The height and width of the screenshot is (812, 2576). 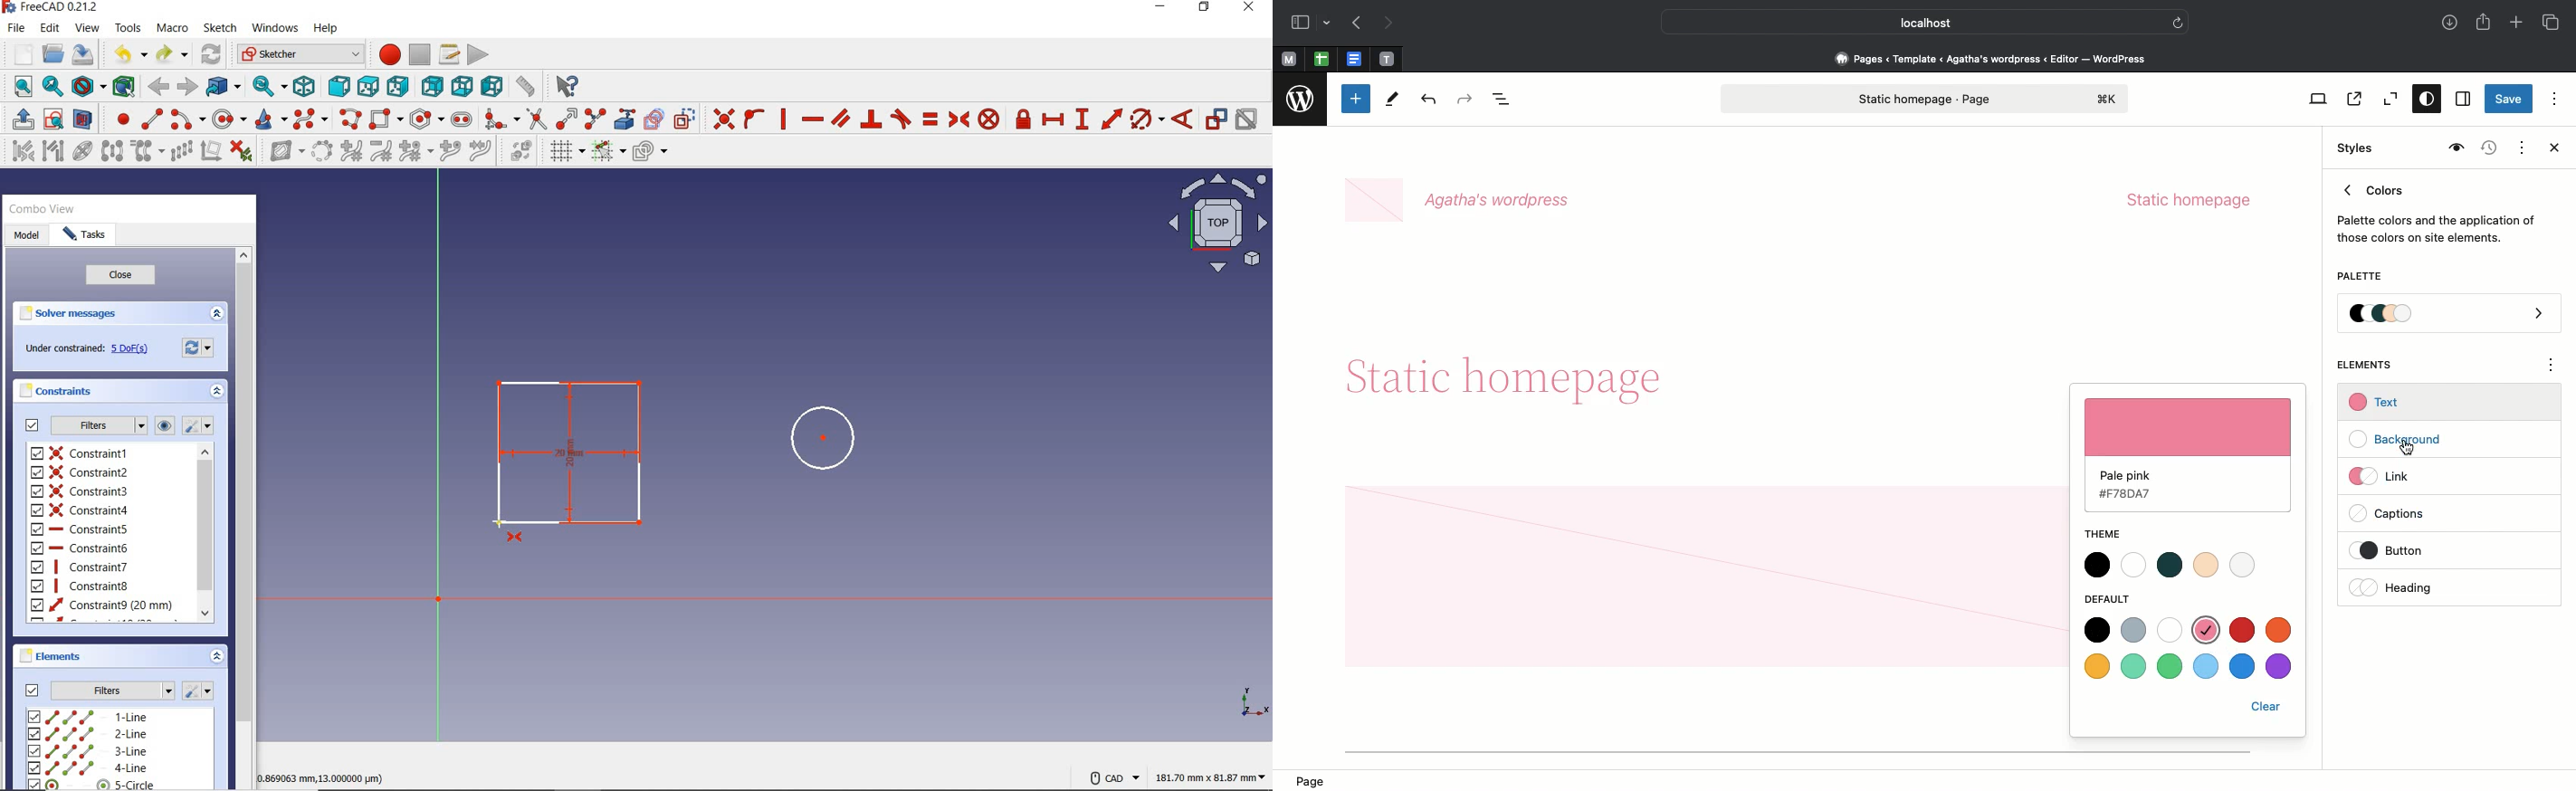 I want to click on remove axes alignment, so click(x=211, y=150).